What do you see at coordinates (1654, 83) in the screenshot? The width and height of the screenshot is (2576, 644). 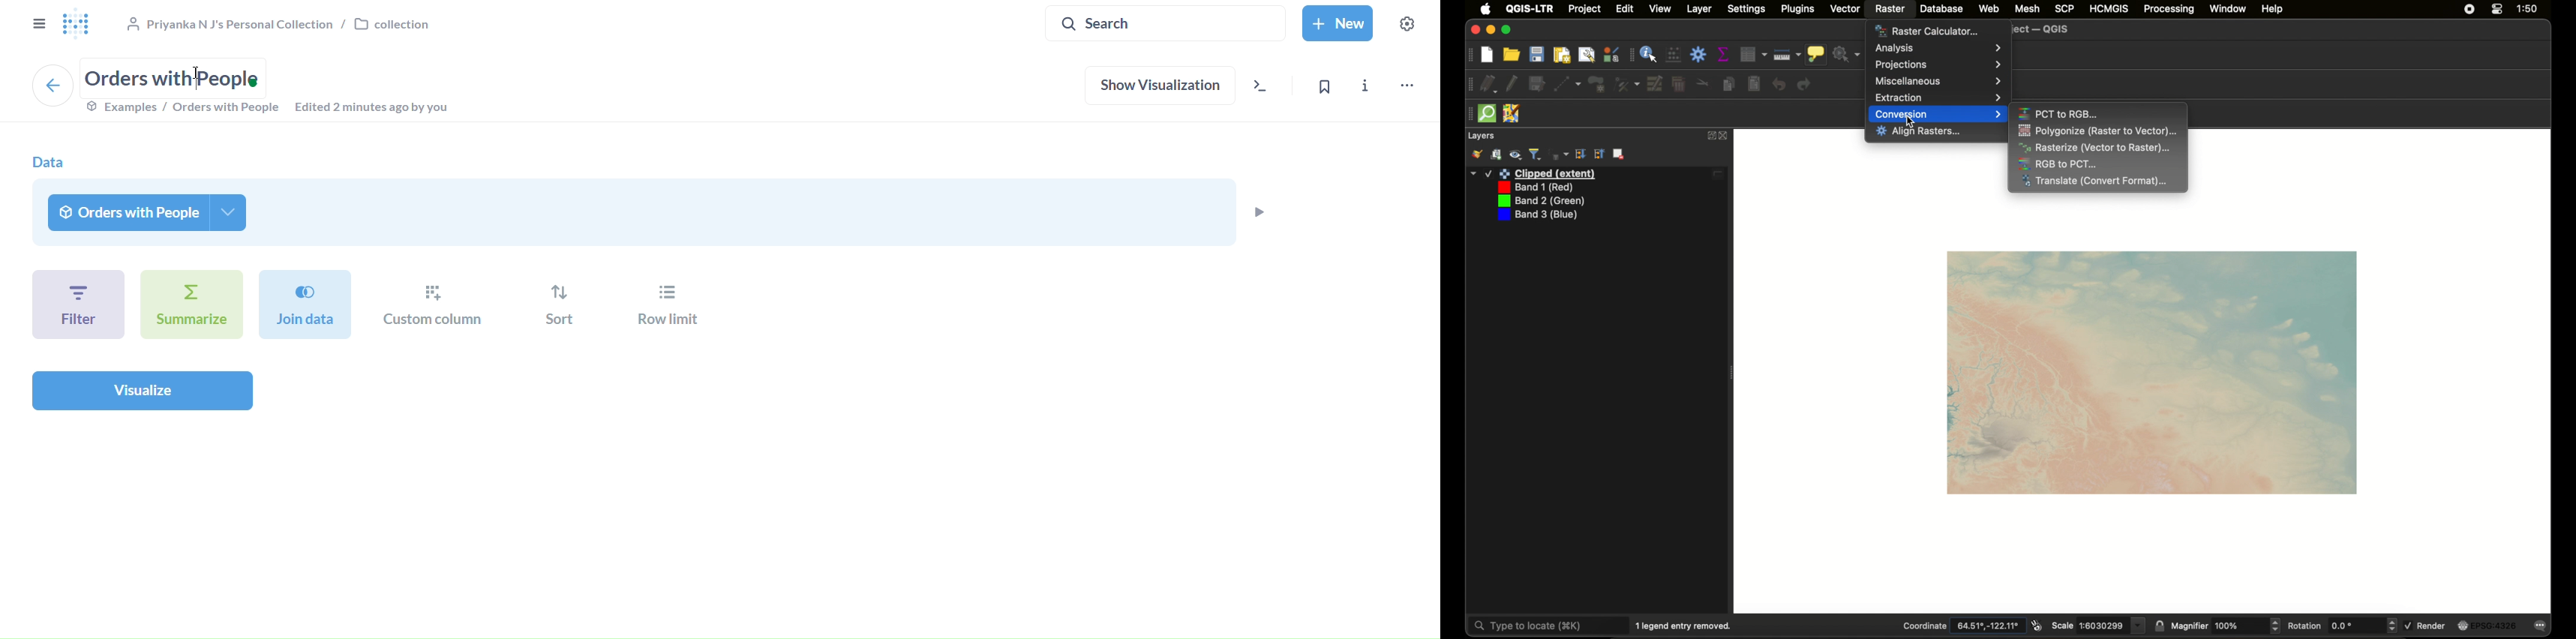 I see `modify attributes` at bounding box center [1654, 83].